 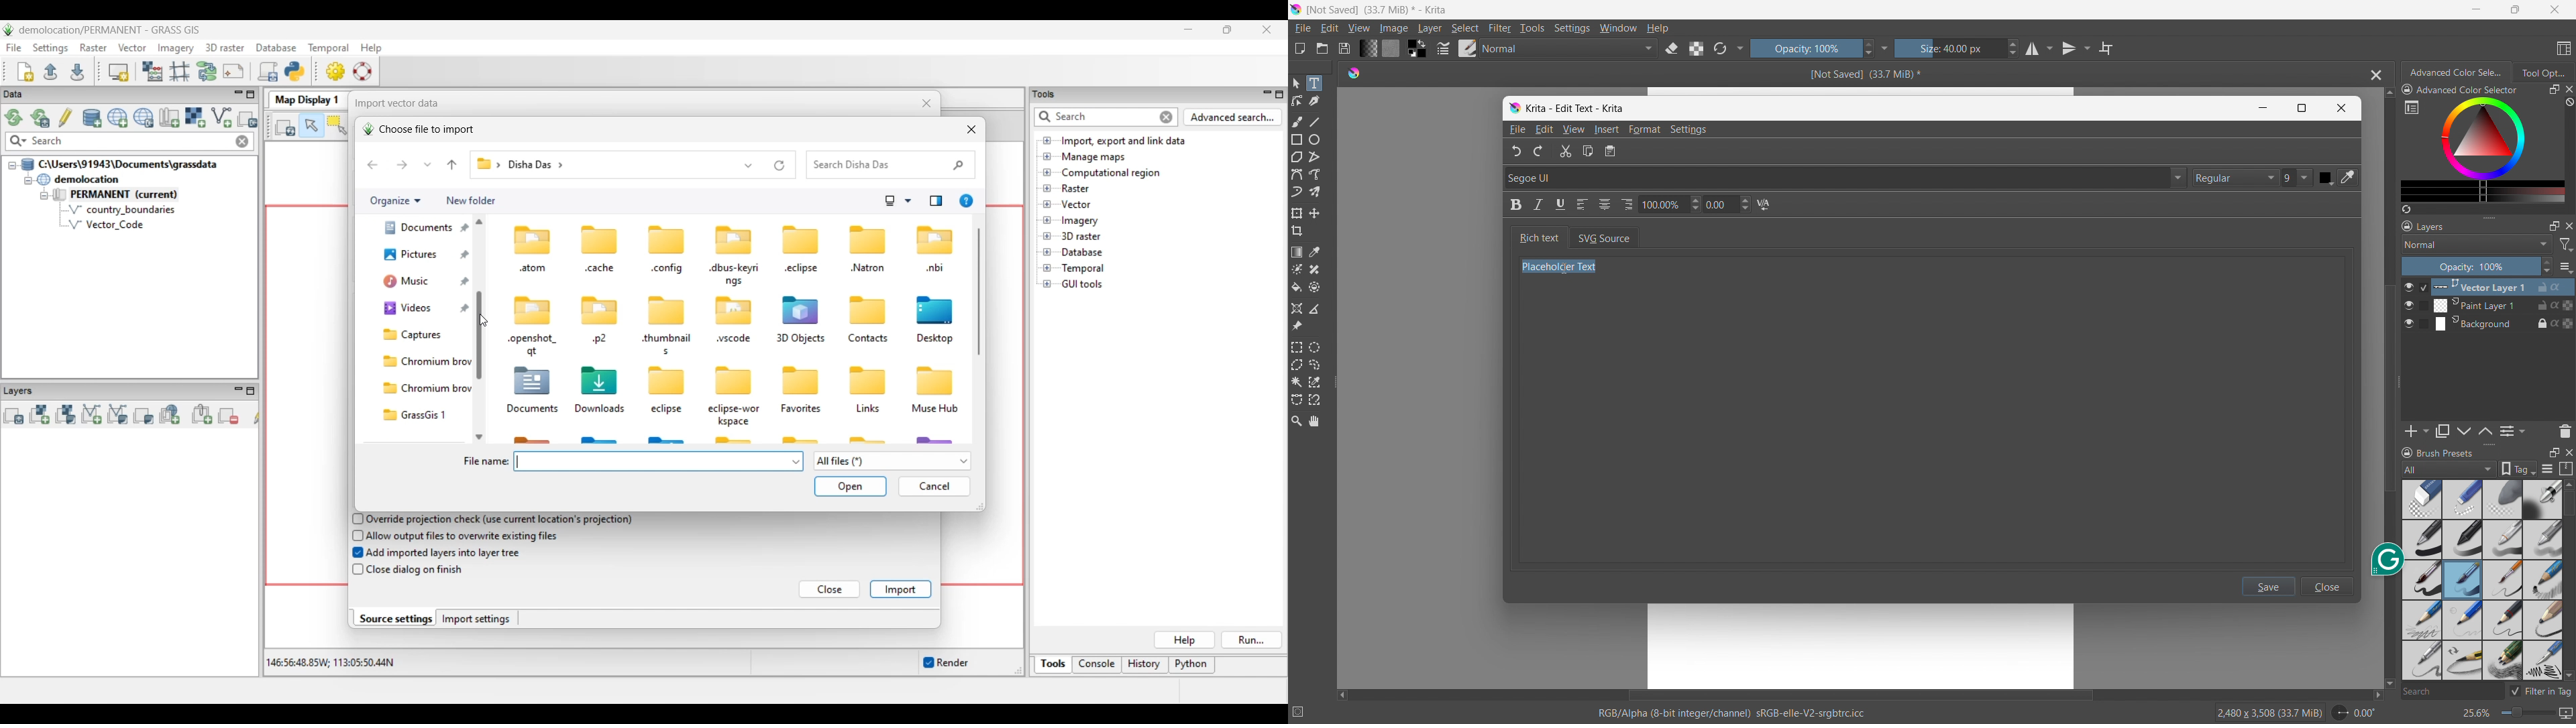 I want to click on horizontal scrollbar, so click(x=1860, y=693).